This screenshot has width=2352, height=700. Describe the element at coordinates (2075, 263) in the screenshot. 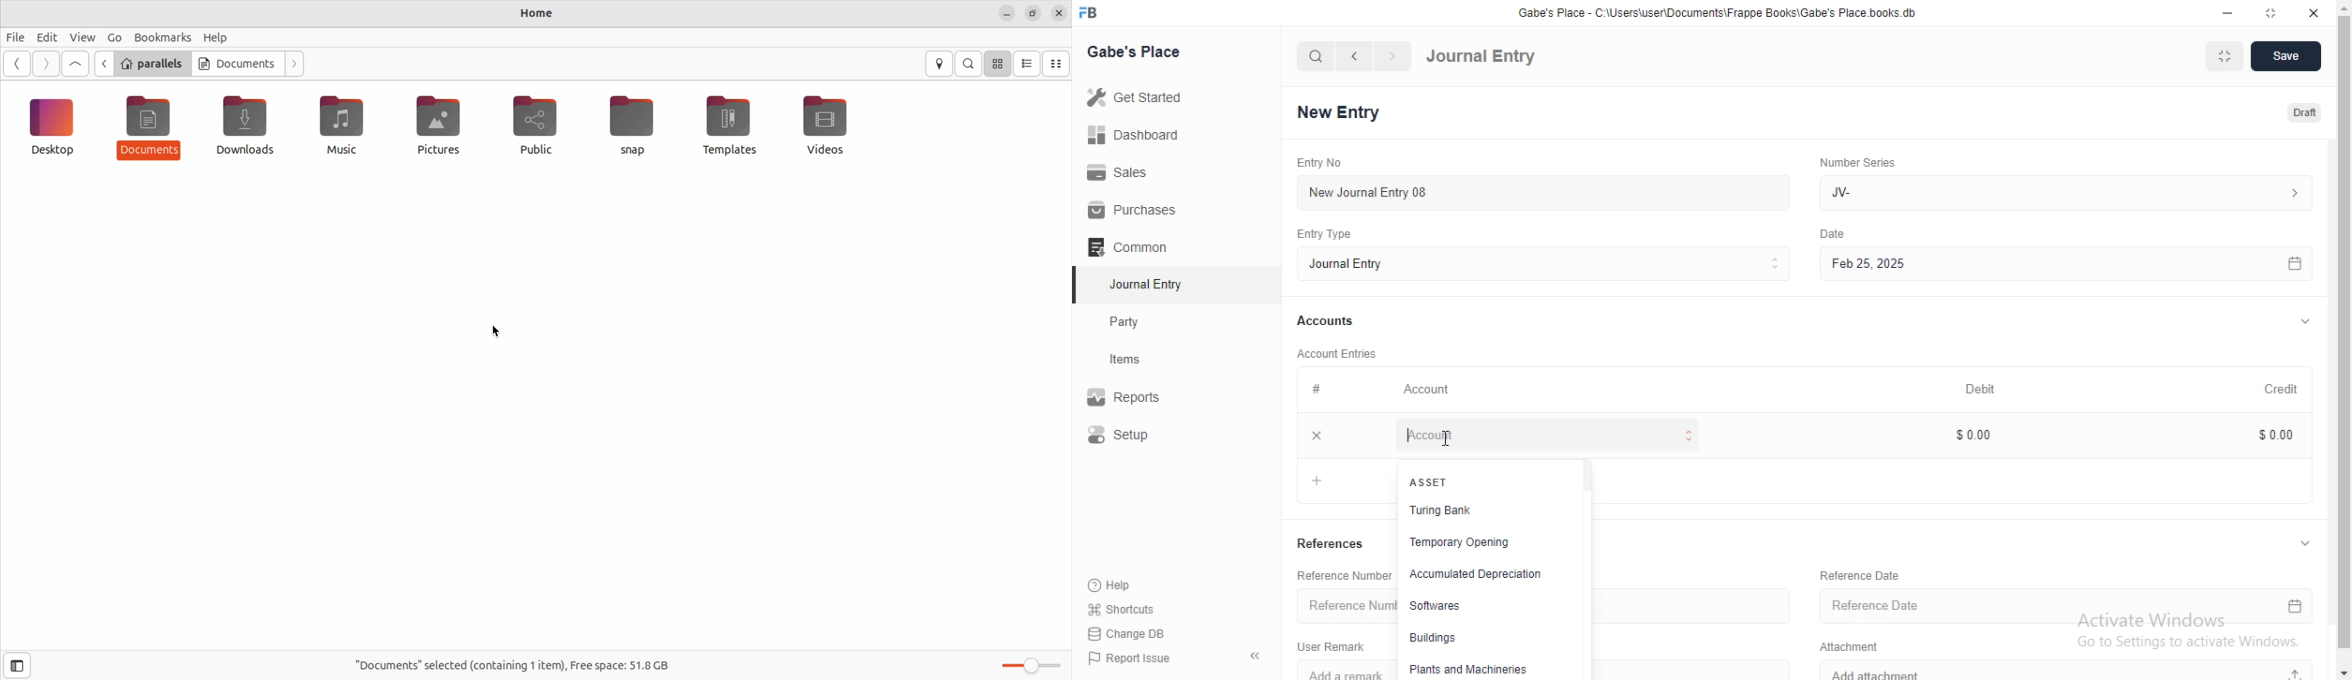

I see `Feb 25, 2025` at that location.